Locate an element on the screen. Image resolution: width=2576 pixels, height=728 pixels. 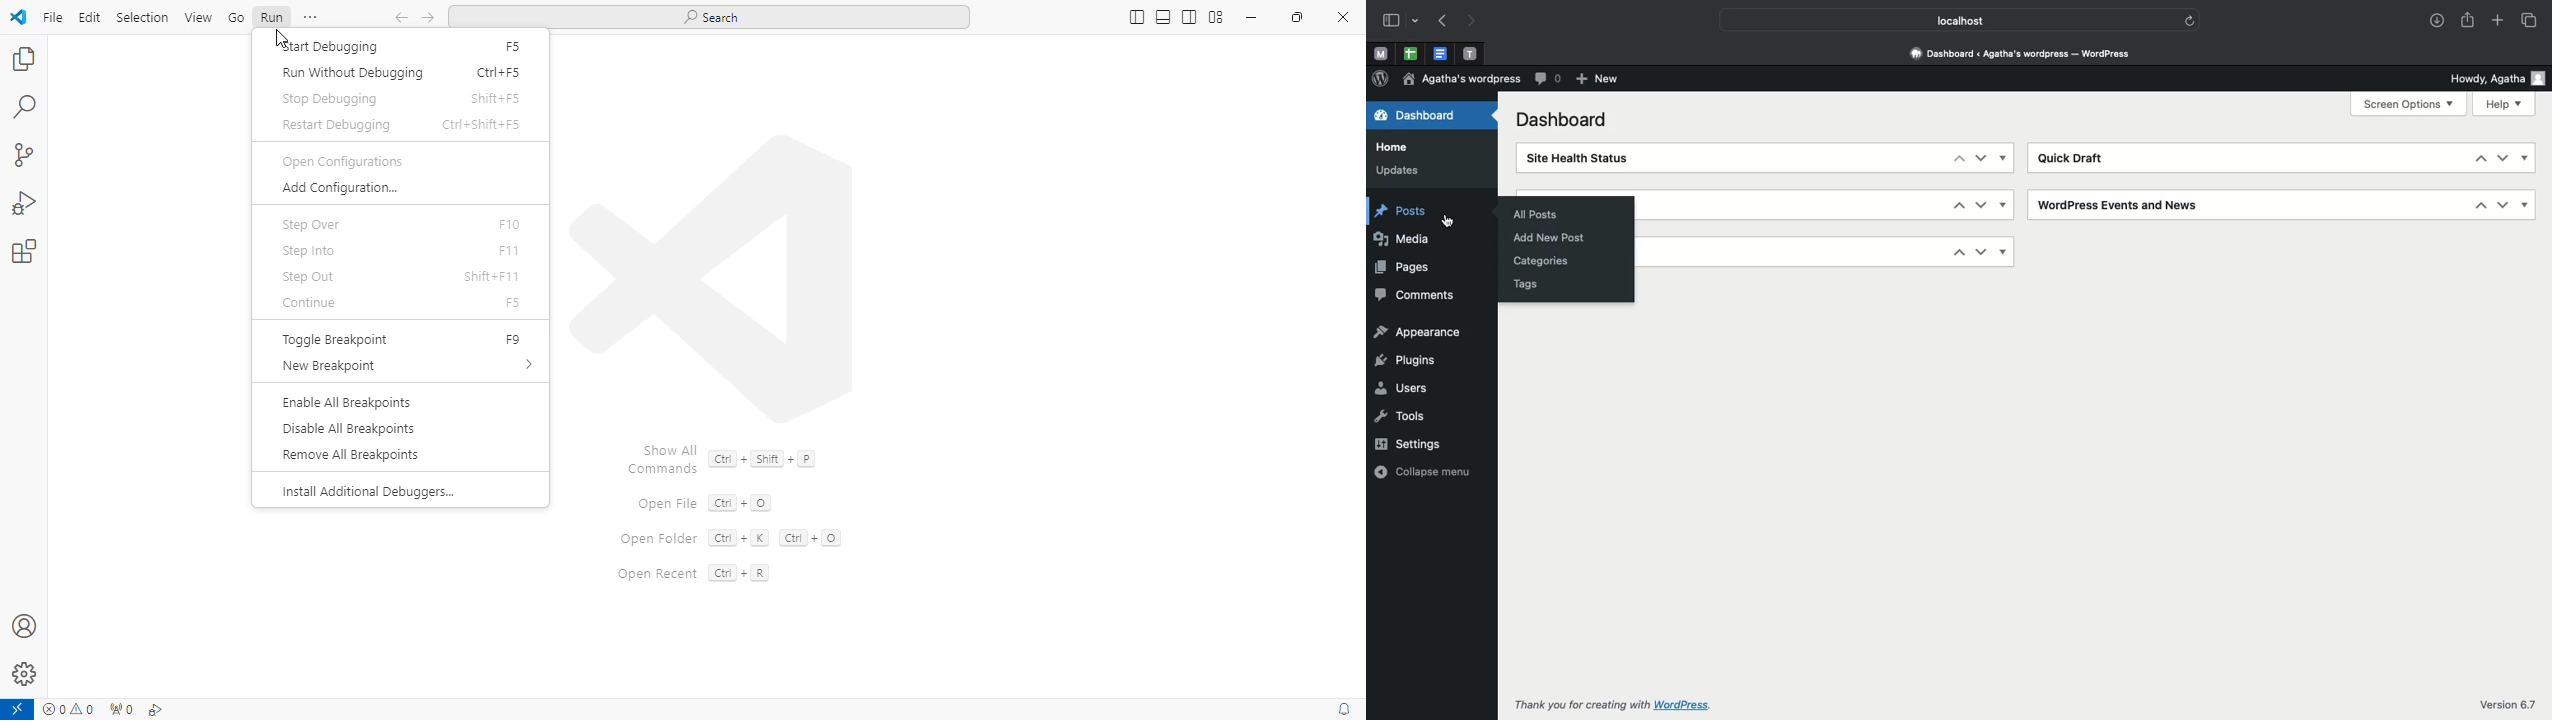
Drop-down is located at coordinates (1416, 22).